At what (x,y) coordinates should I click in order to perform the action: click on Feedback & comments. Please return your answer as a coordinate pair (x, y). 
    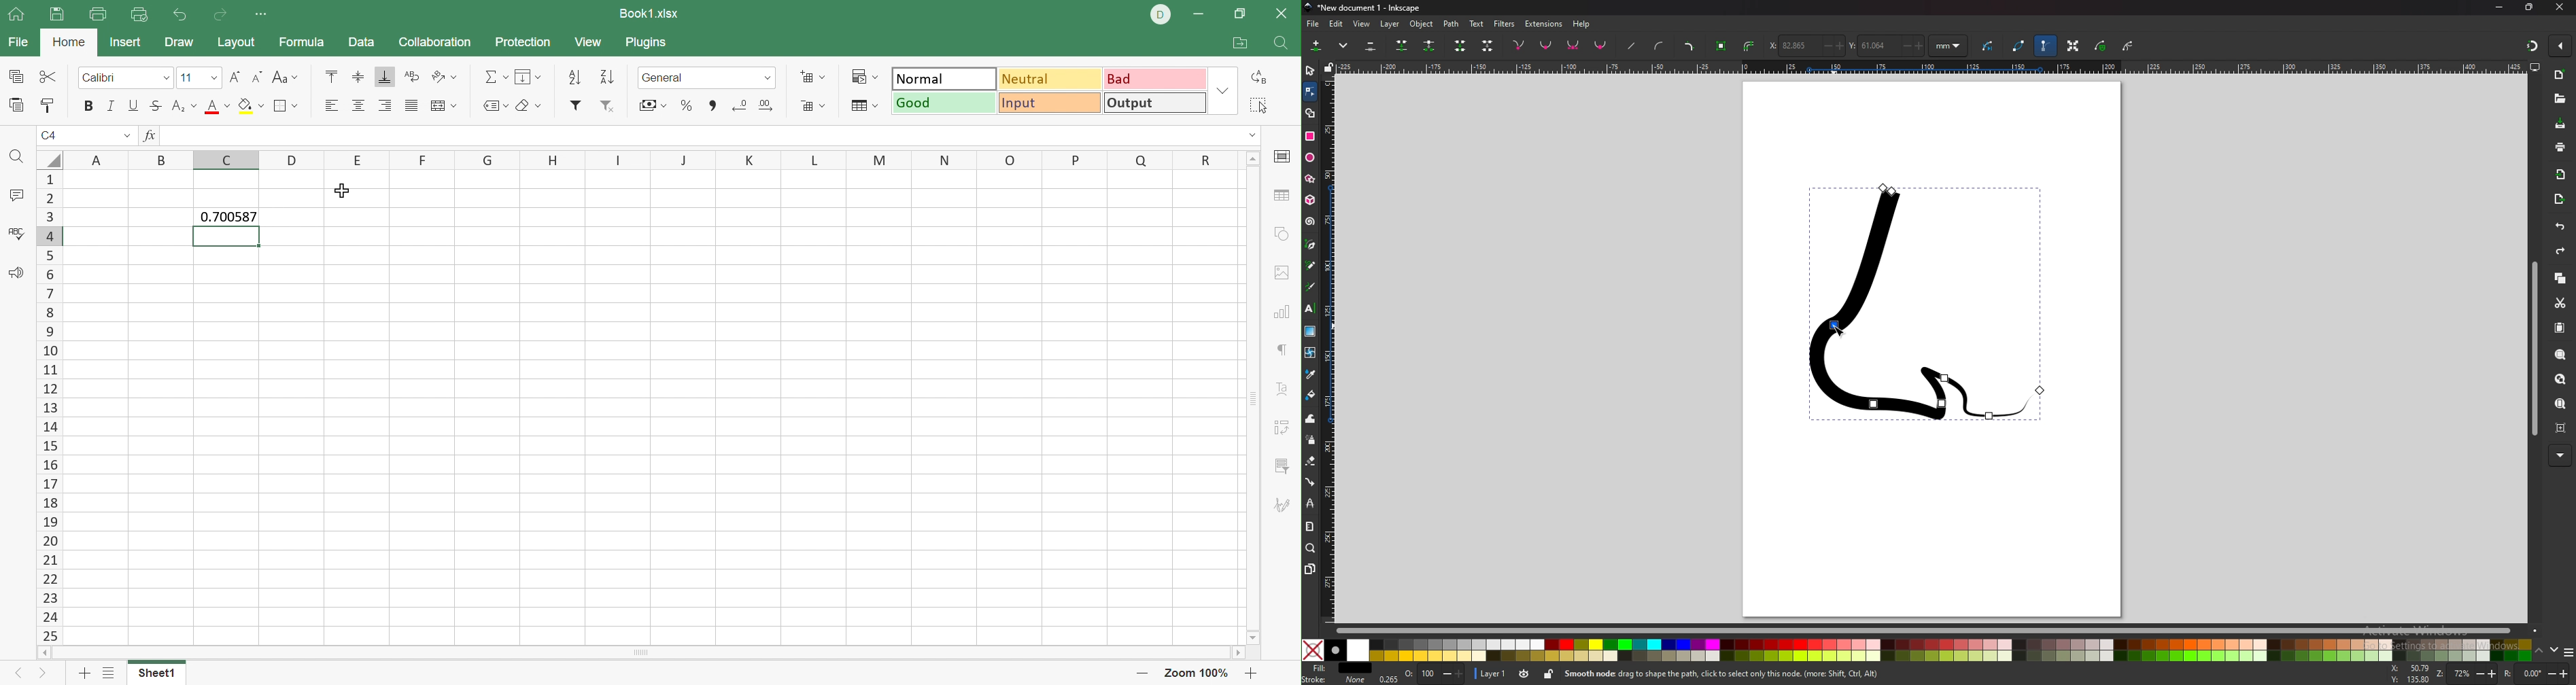
    Looking at the image, I should click on (16, 273).